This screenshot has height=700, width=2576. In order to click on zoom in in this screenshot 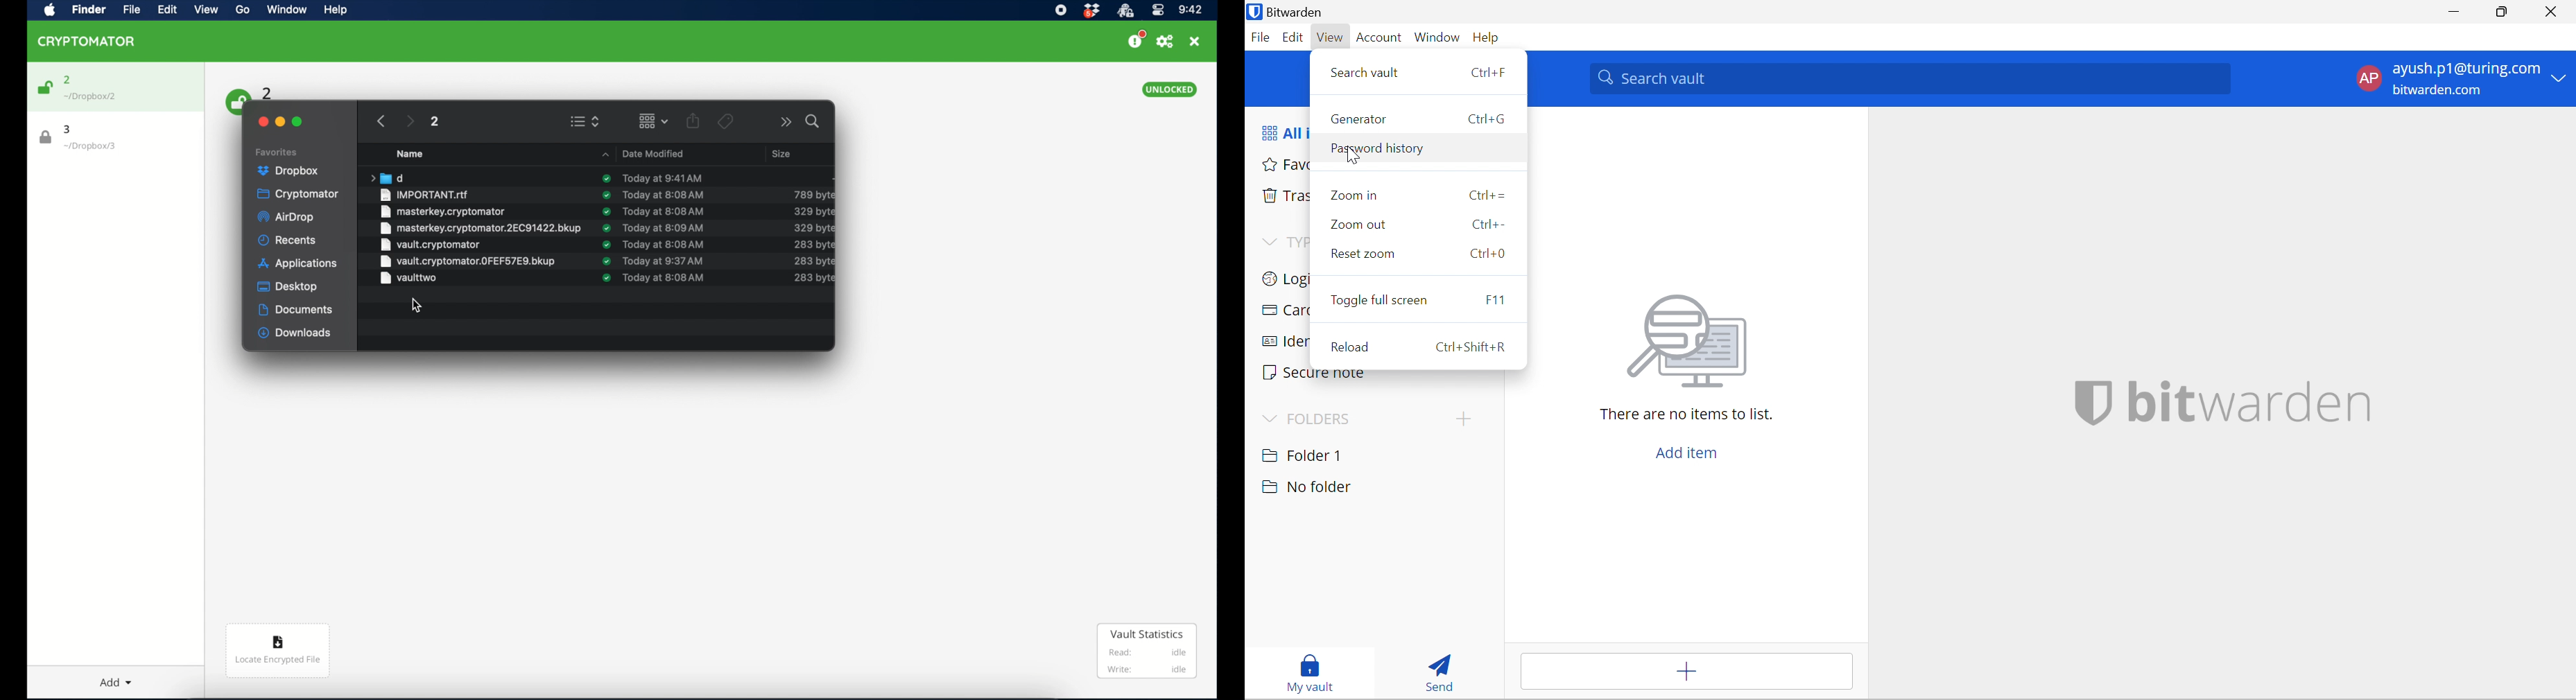, I will do `click(1418, 195)`.